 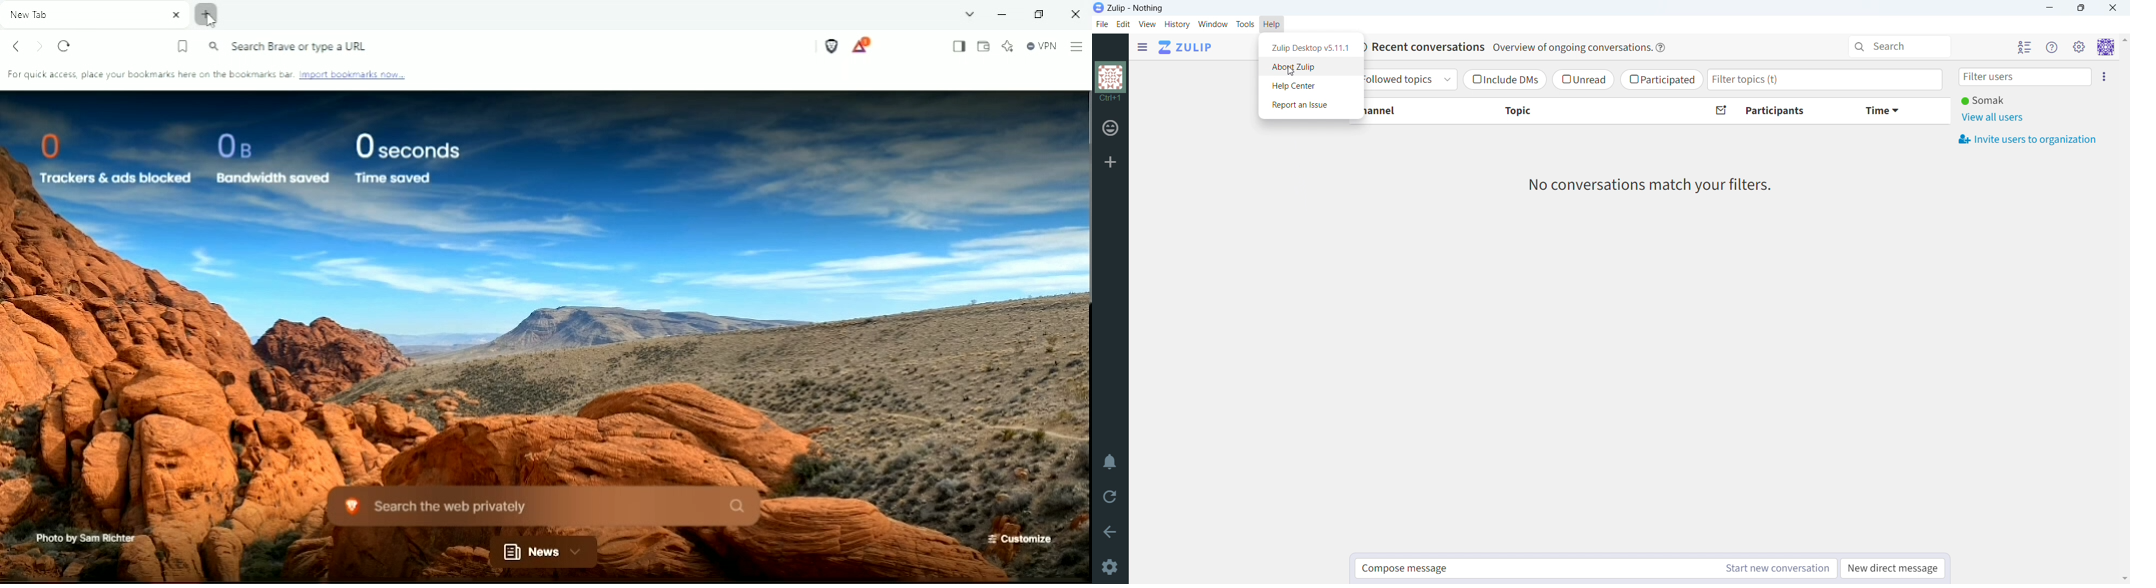 What do you see at coordinates (2028, 139) in the screenshot?
I see `invite users to organization` at bounding box center [2028, 139].